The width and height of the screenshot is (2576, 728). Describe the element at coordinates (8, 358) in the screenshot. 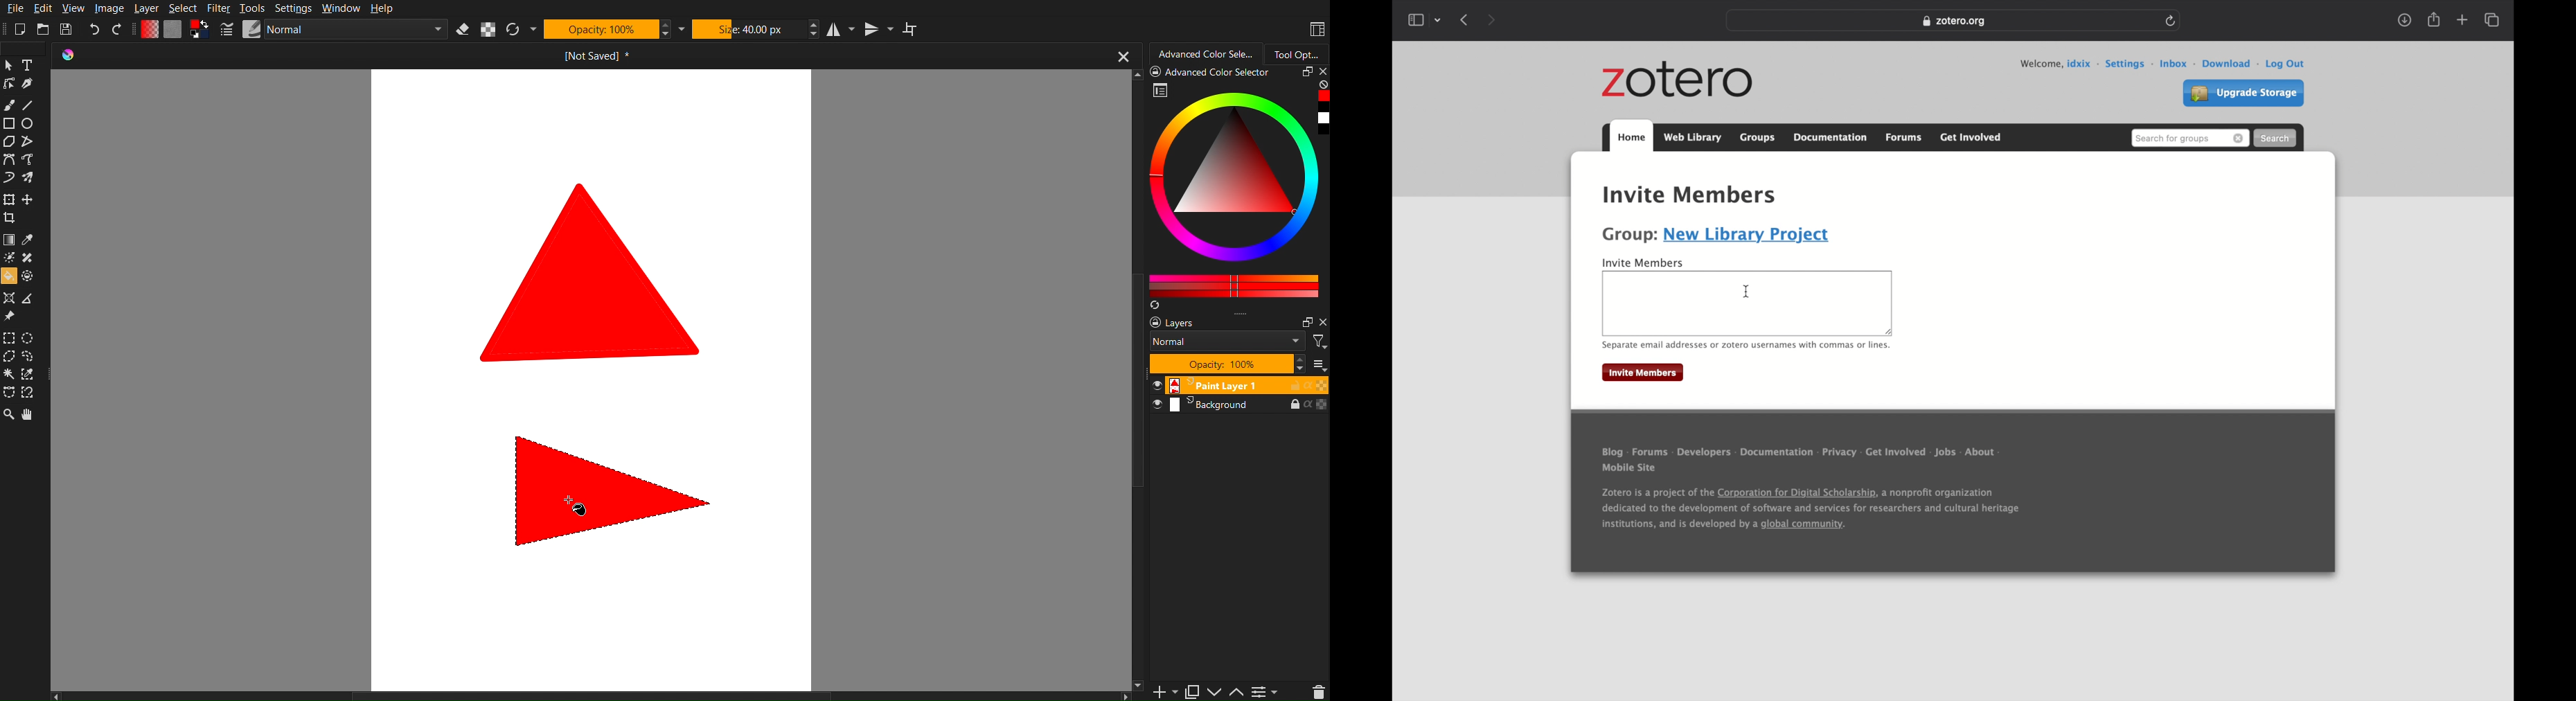

I see `Cursor` at that location.